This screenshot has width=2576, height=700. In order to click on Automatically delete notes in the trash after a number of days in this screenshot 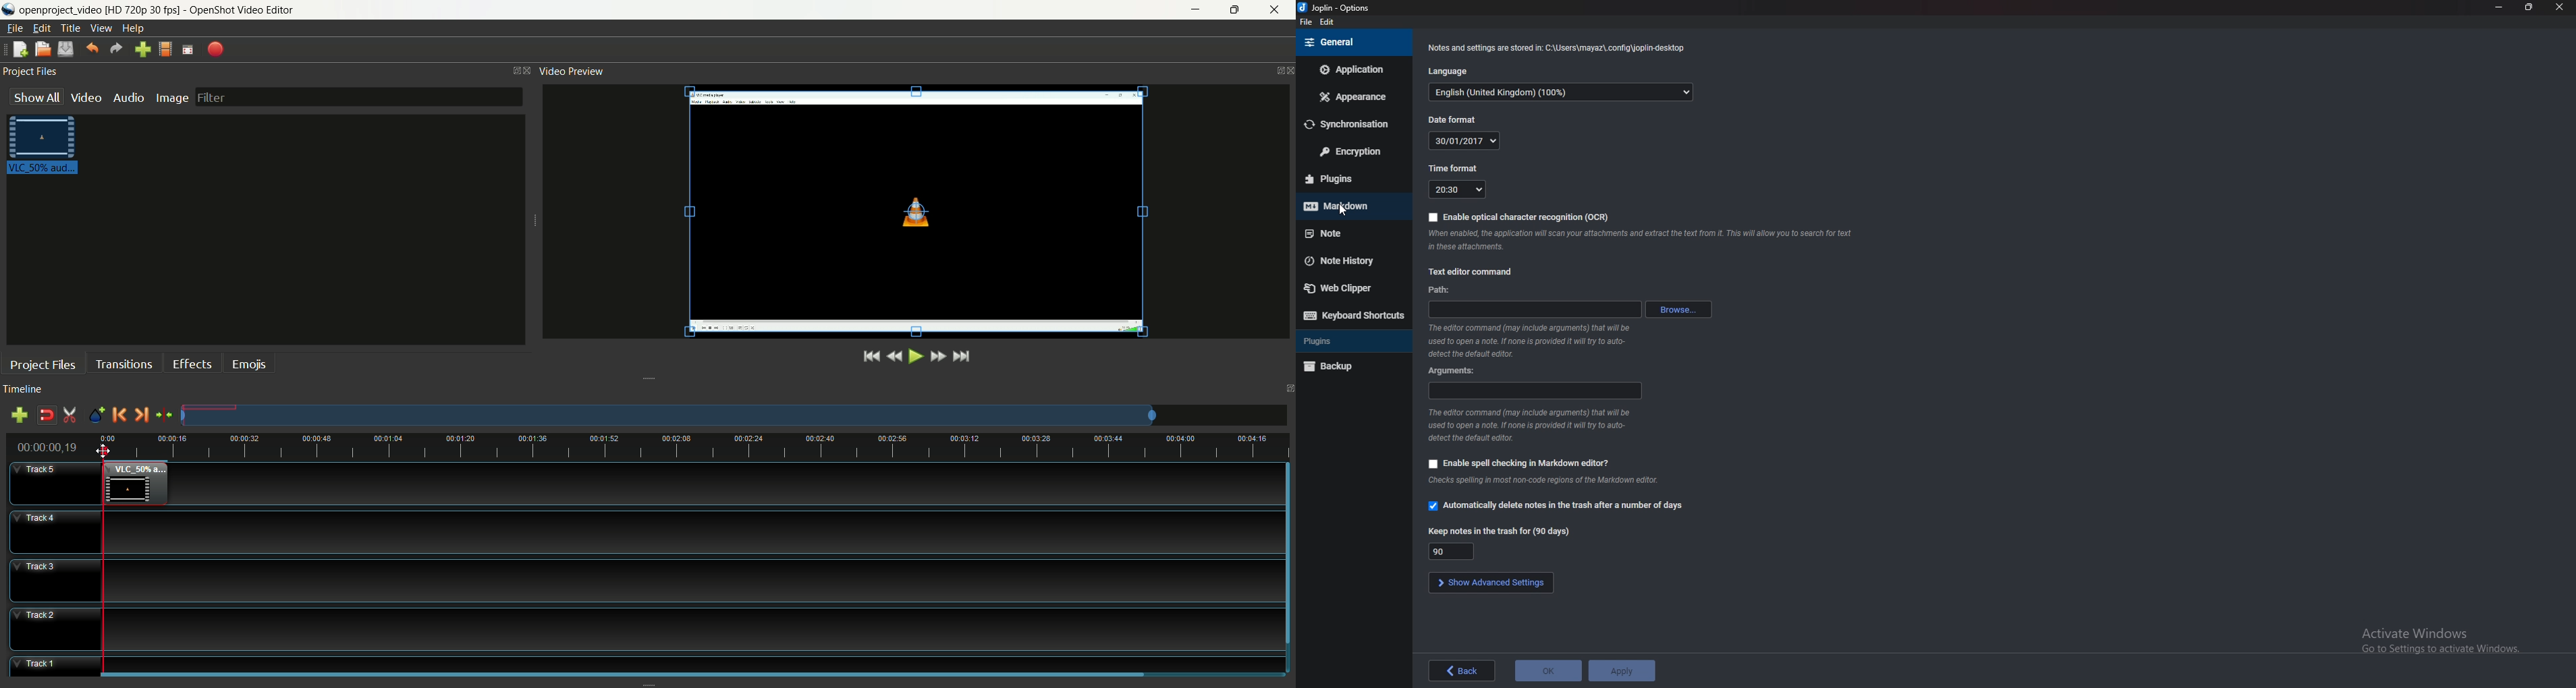, I will do `click(1556, 507)`.